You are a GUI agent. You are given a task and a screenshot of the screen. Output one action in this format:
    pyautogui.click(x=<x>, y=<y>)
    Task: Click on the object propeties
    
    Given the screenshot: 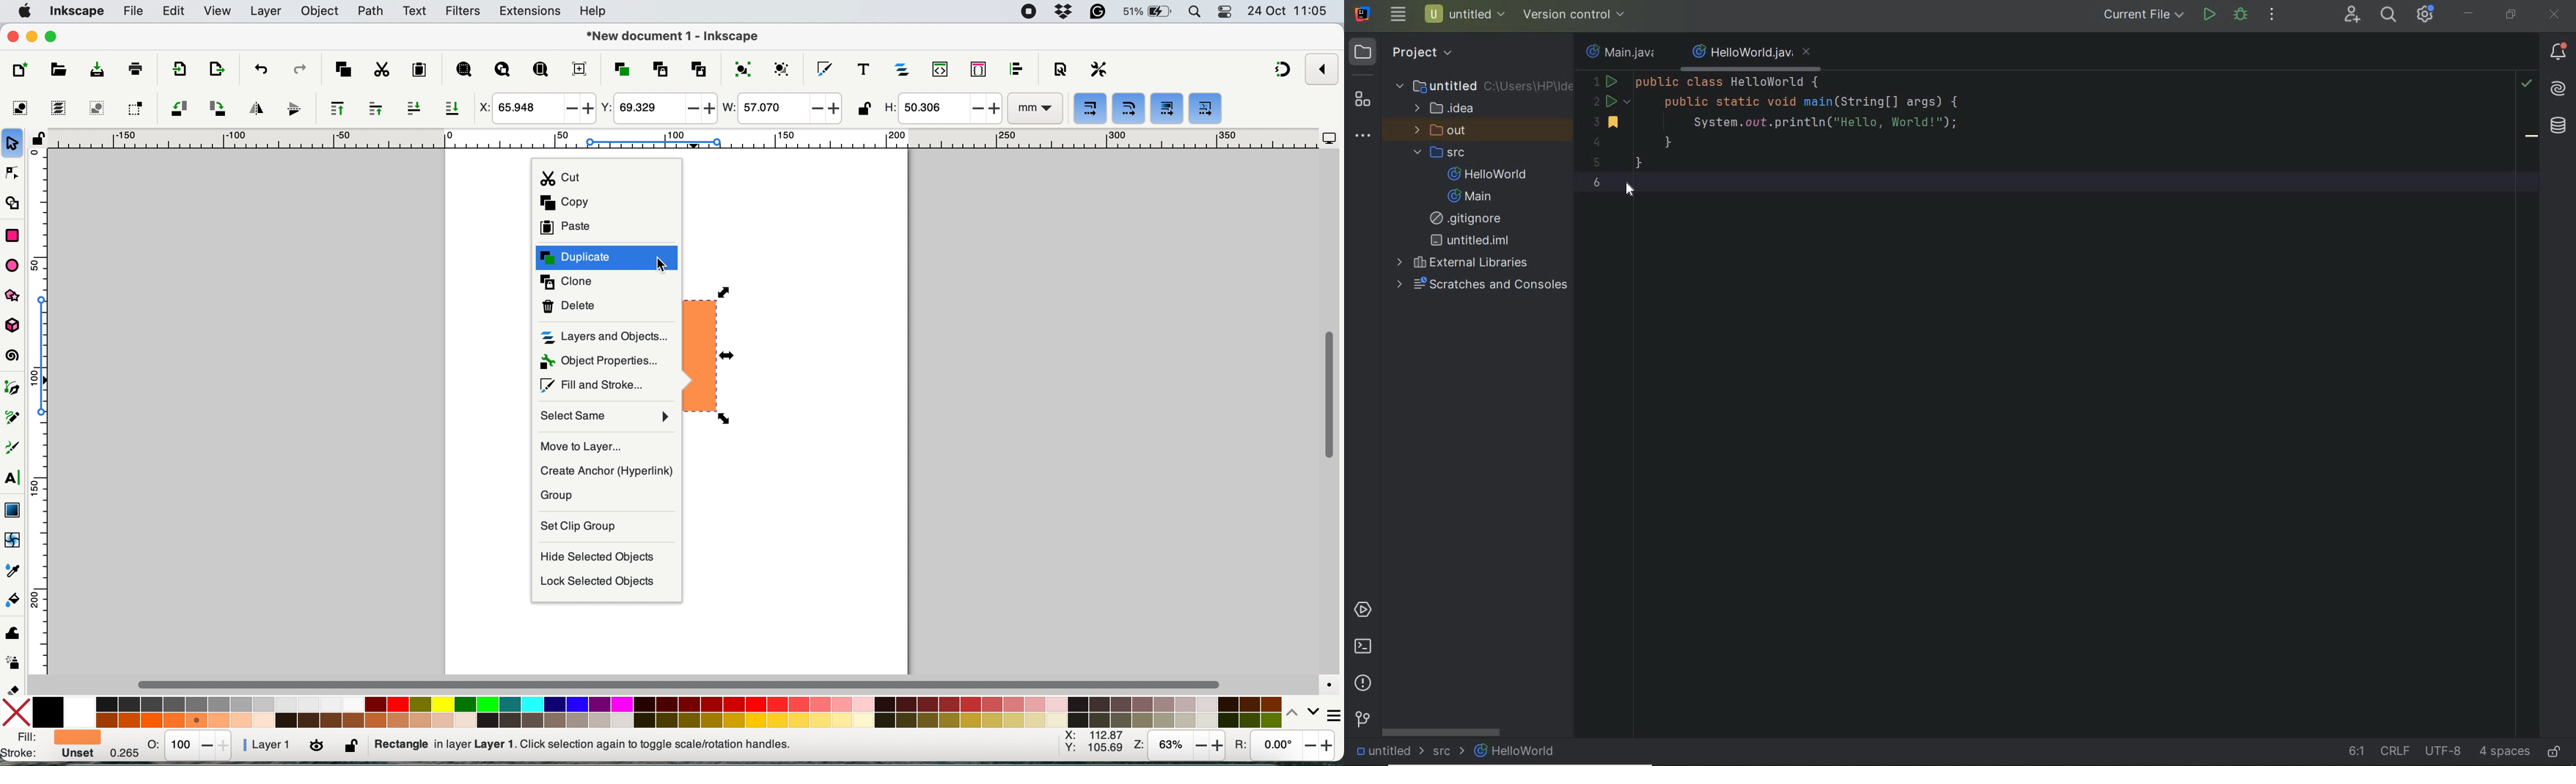 What is the action you would take?
    pyautogui.click(x=600, y=362)
    